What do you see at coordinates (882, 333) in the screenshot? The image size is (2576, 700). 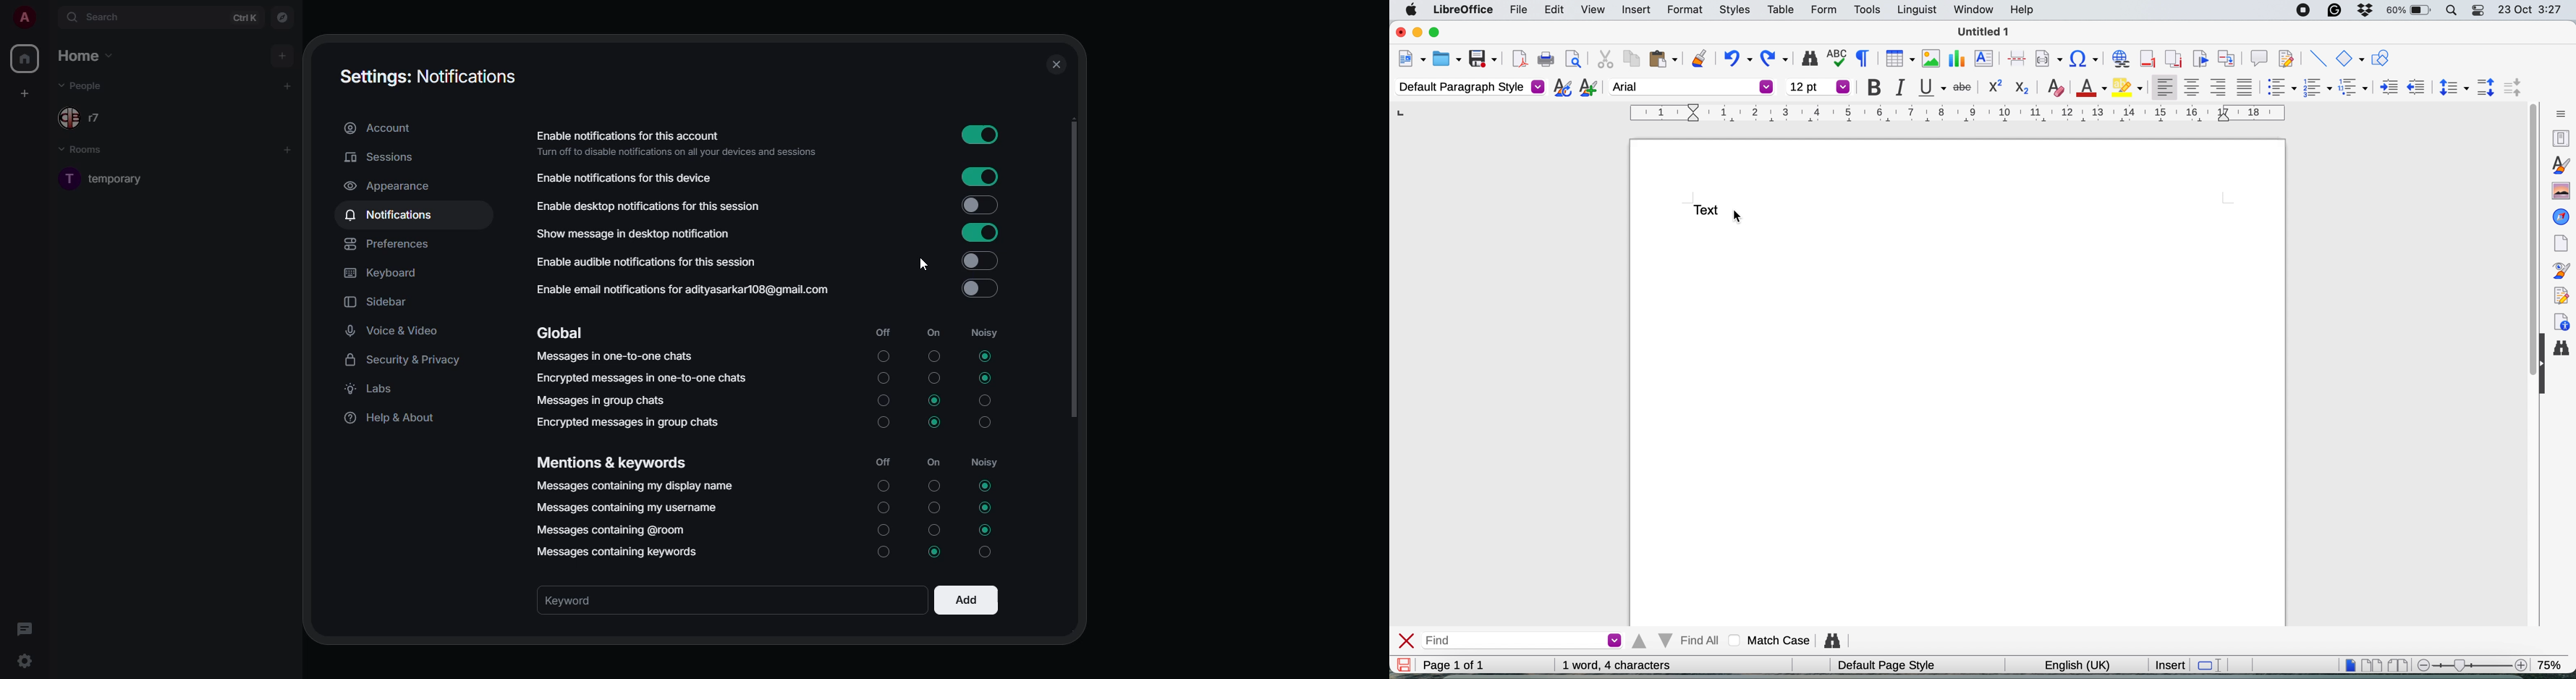 I see `off` at bounding box center [882, 333].